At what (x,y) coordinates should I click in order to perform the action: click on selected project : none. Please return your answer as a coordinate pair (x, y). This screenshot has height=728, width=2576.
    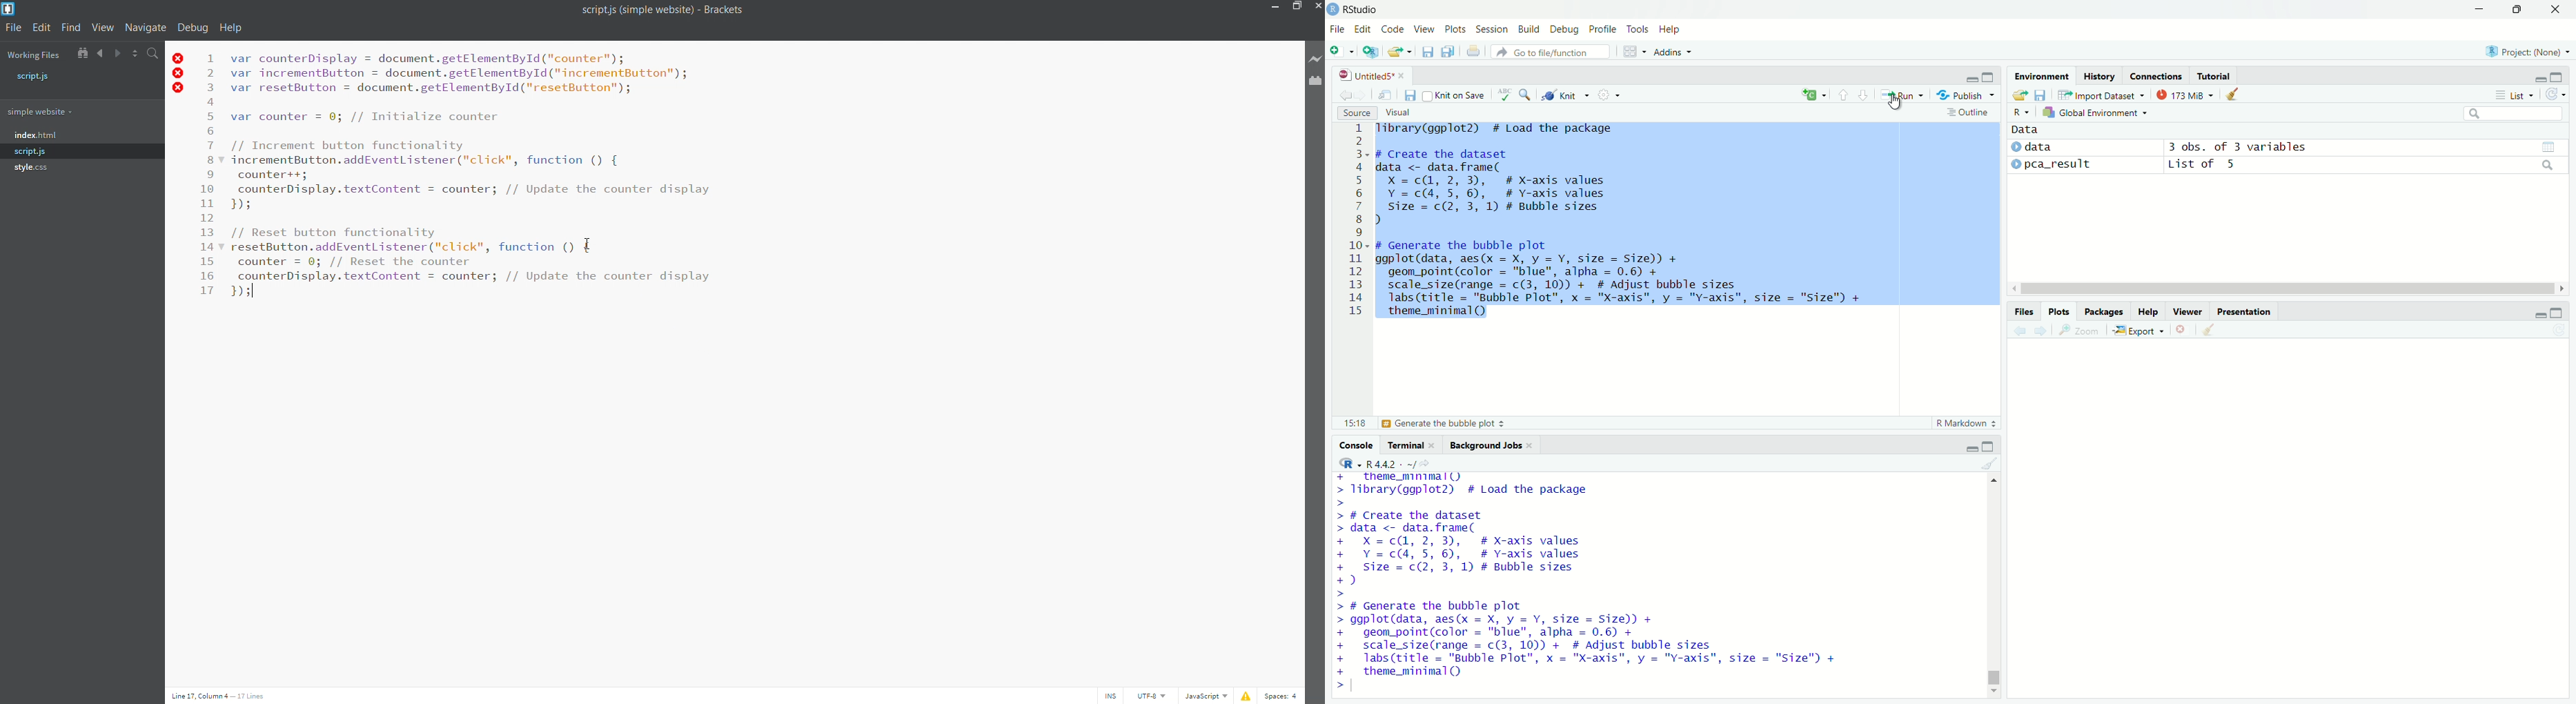
    Looking at the image, I should click on (2526, 51).